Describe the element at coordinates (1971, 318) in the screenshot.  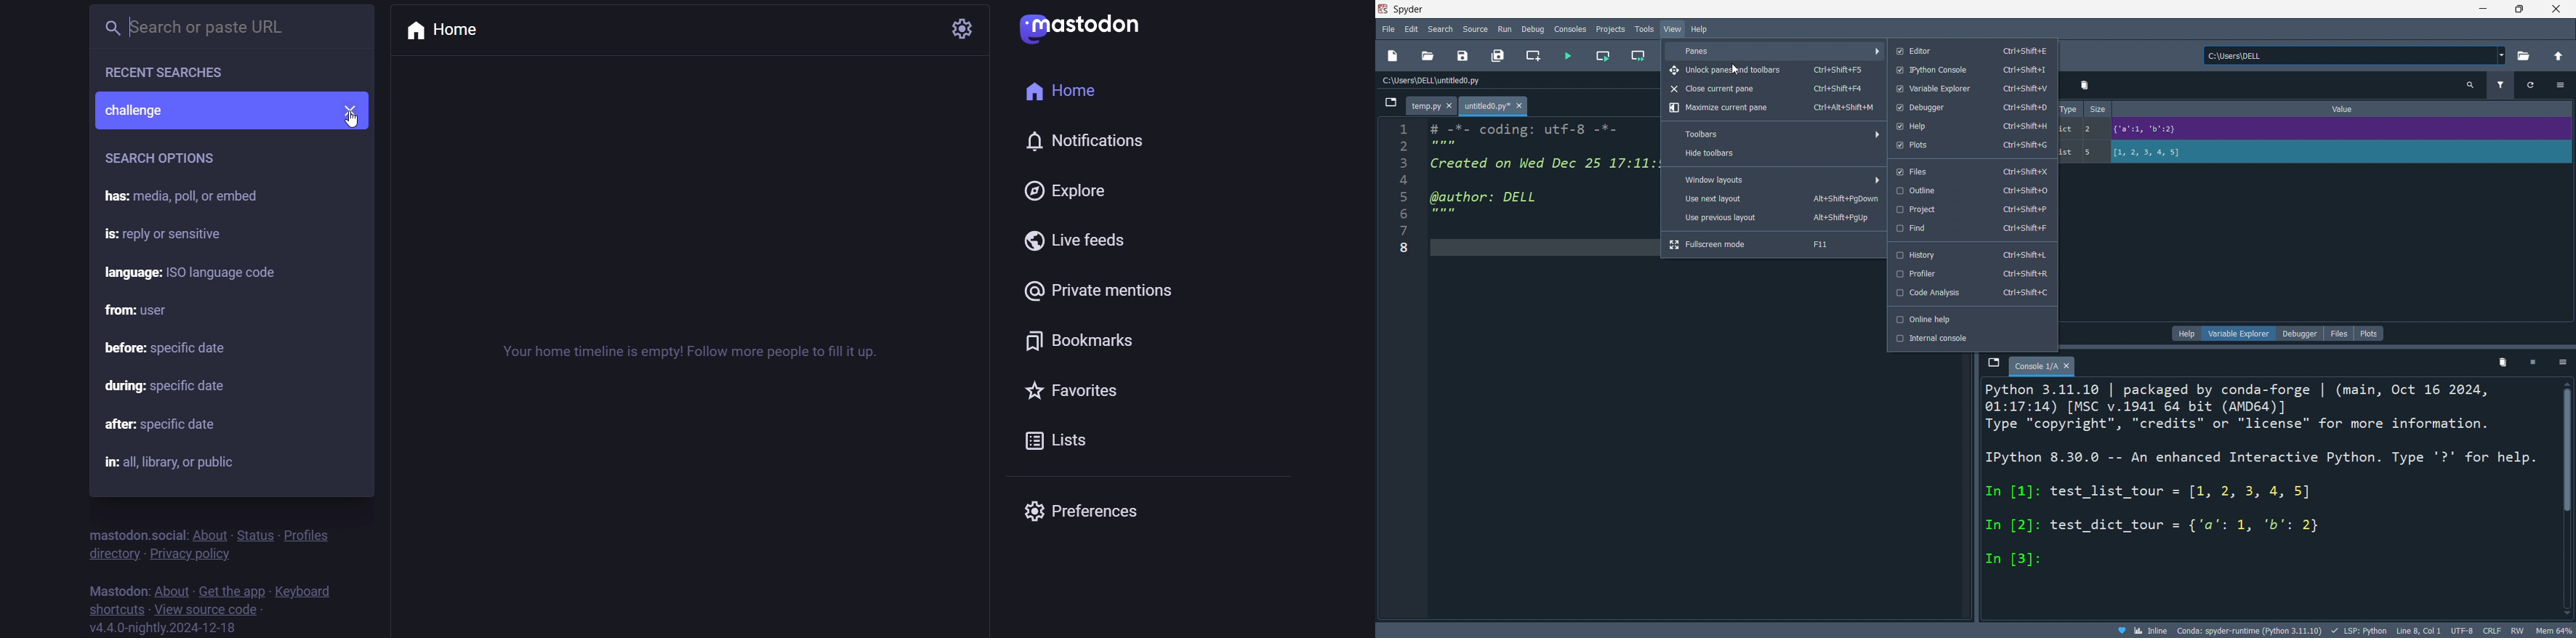
I see `online help` at that location.